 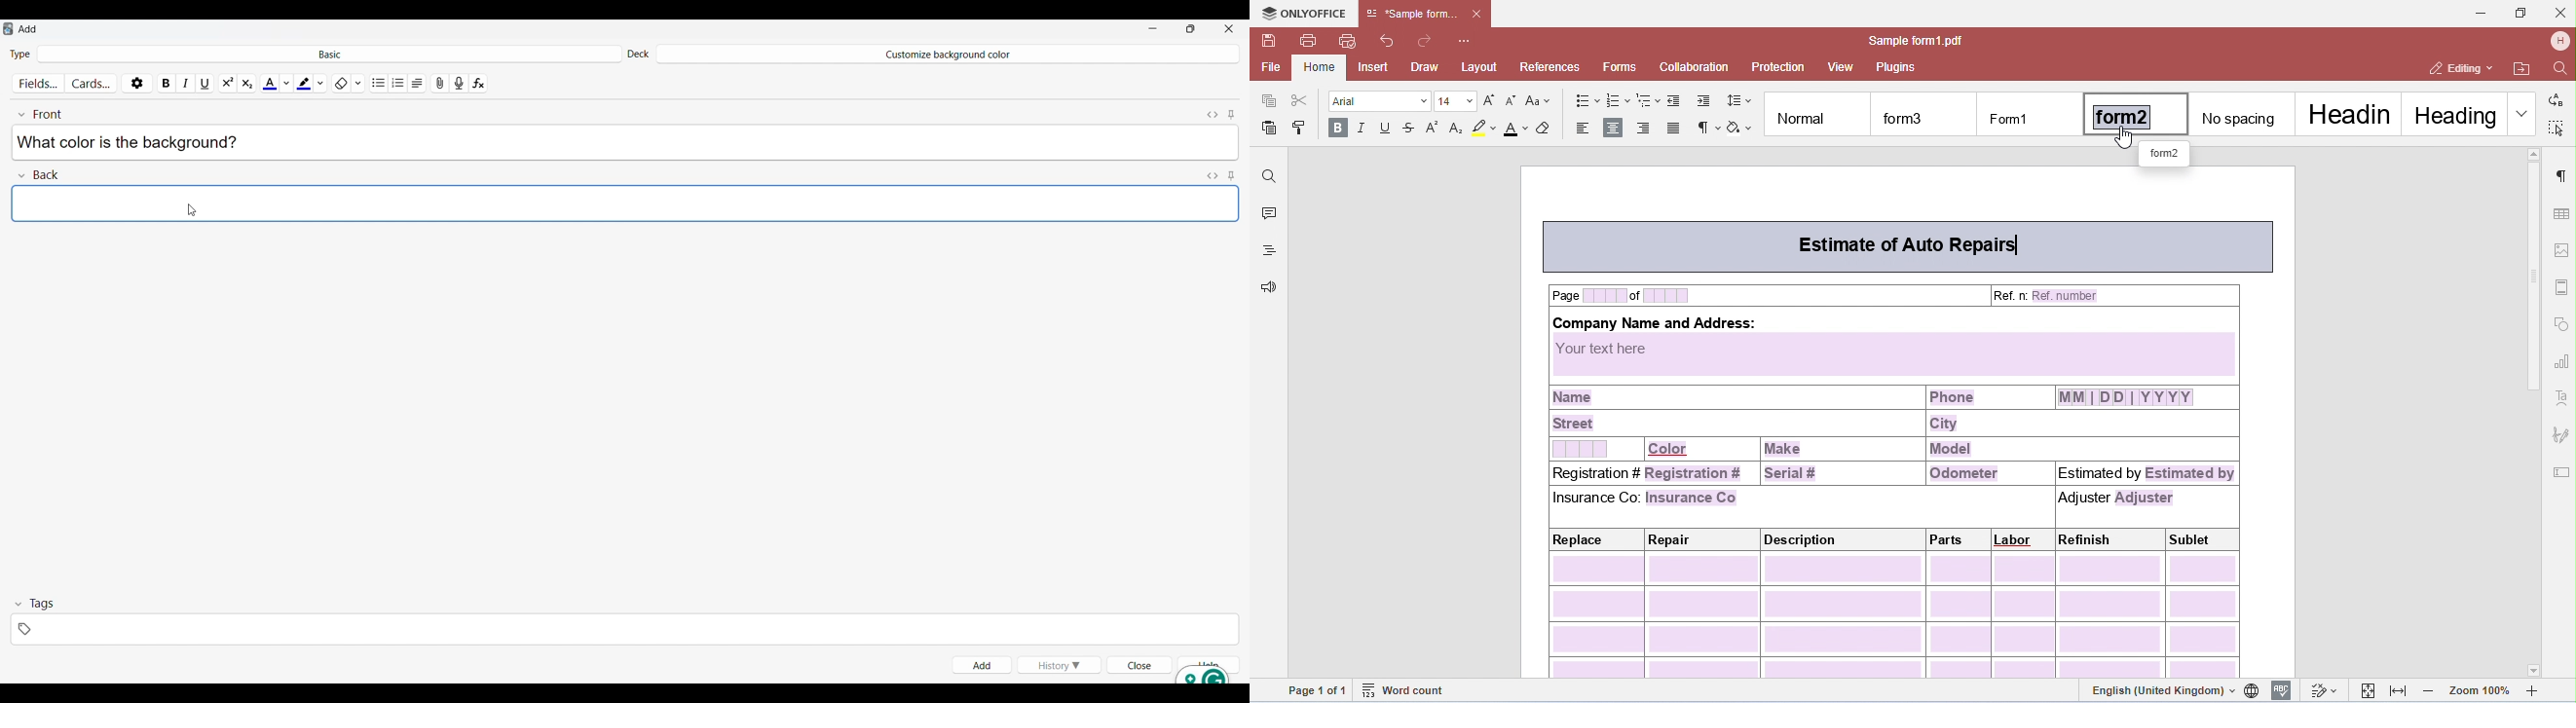 What do you see at coordinates (329, 53) in the screenshot?
I see `Click to select card type in deck` at bounding box center [329, 53].